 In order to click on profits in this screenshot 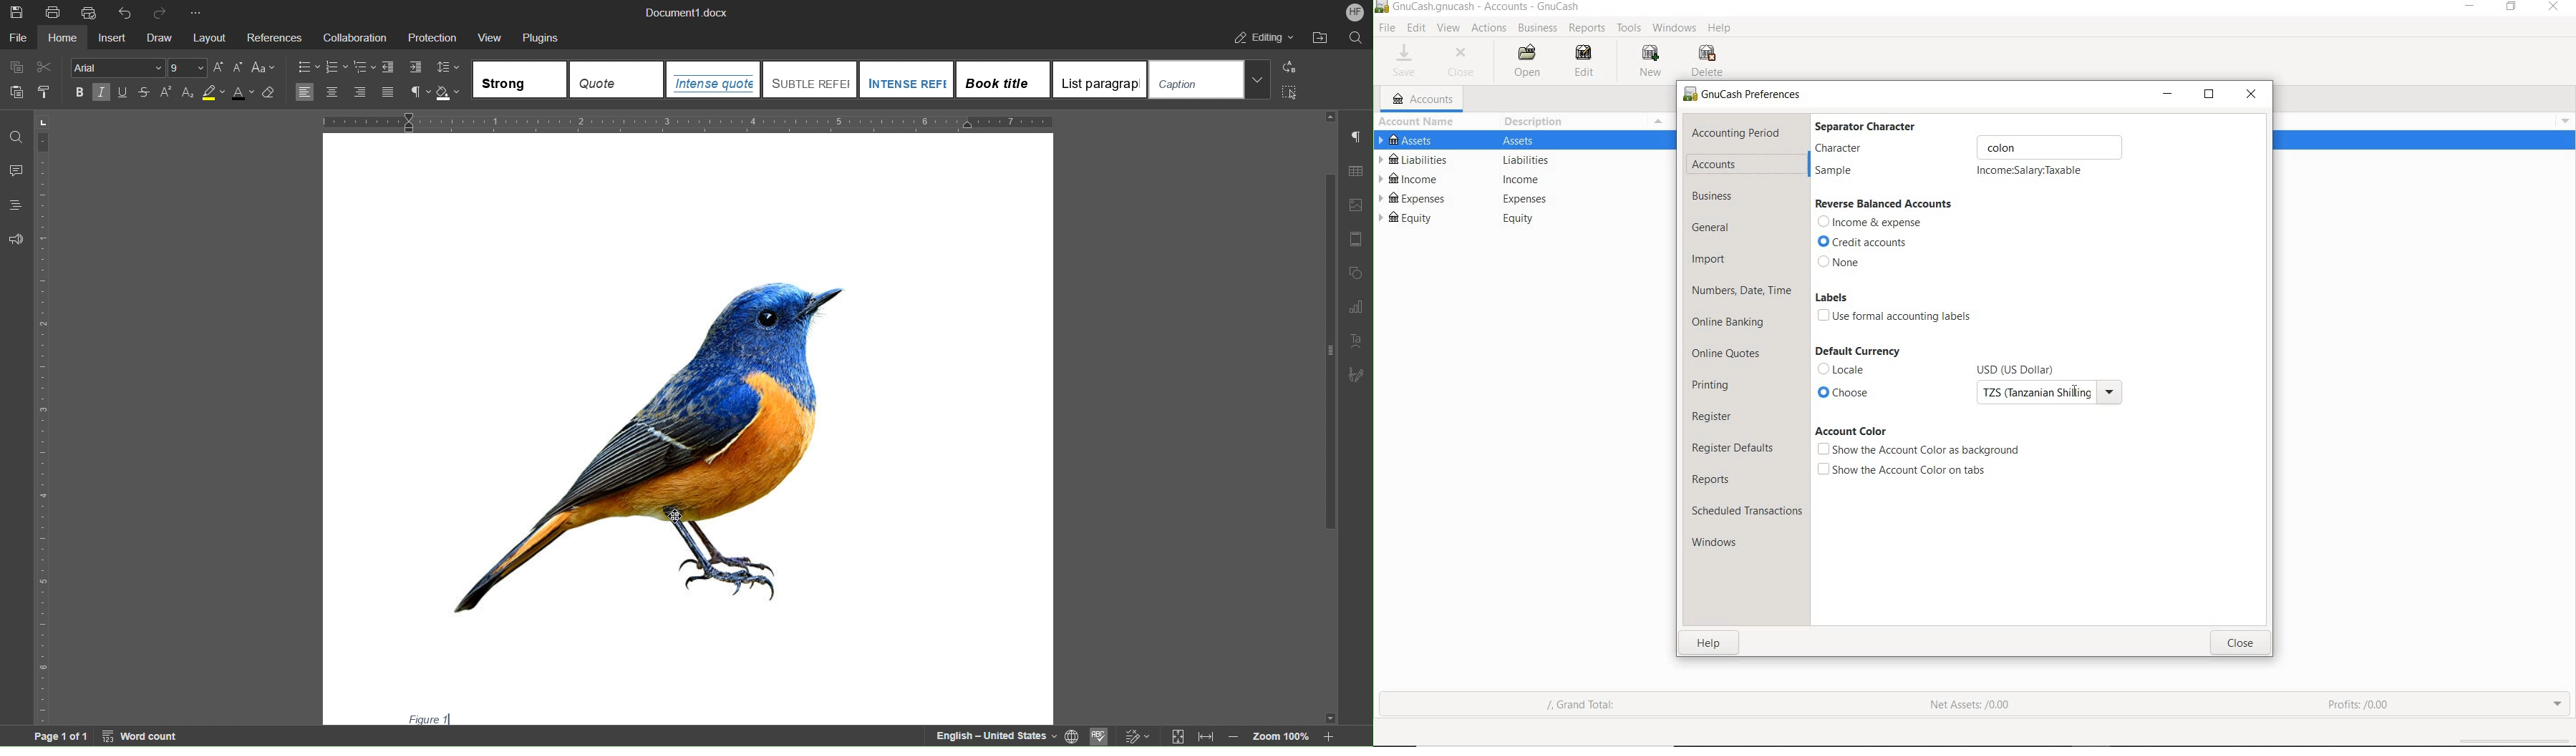, I will do `click(2360, 700)`.